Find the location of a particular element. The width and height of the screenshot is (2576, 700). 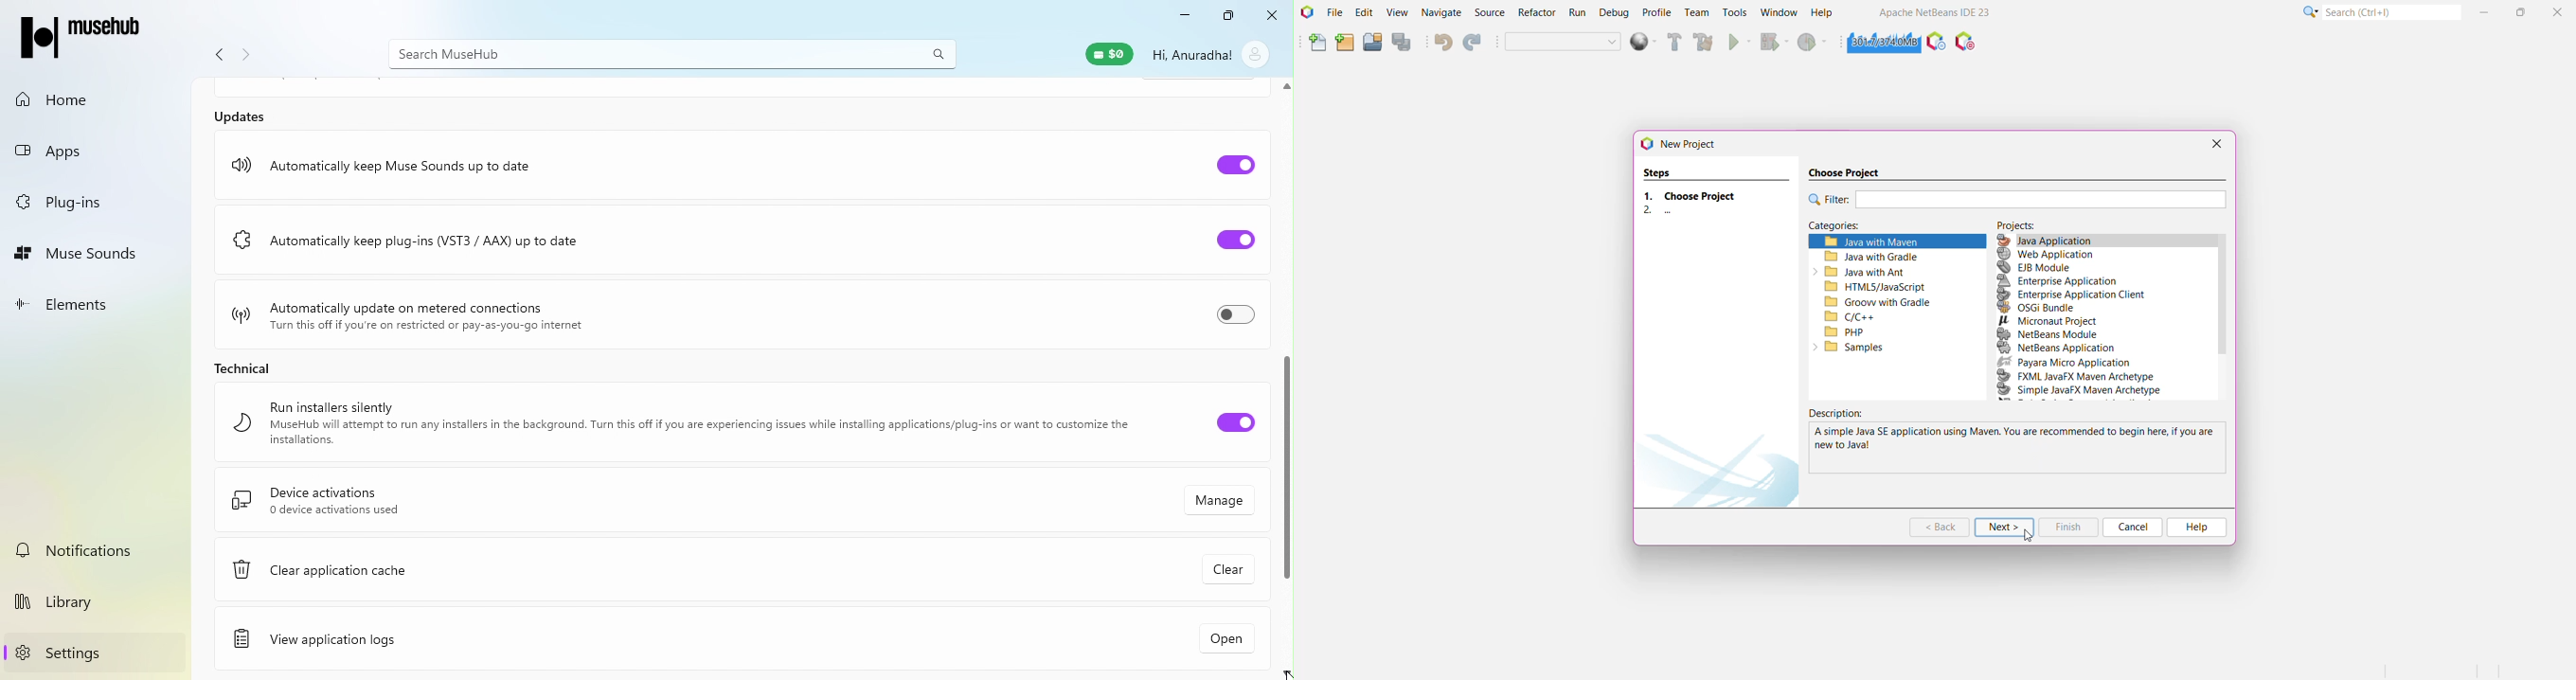

Toggle is located at coordinates (1232, 314).